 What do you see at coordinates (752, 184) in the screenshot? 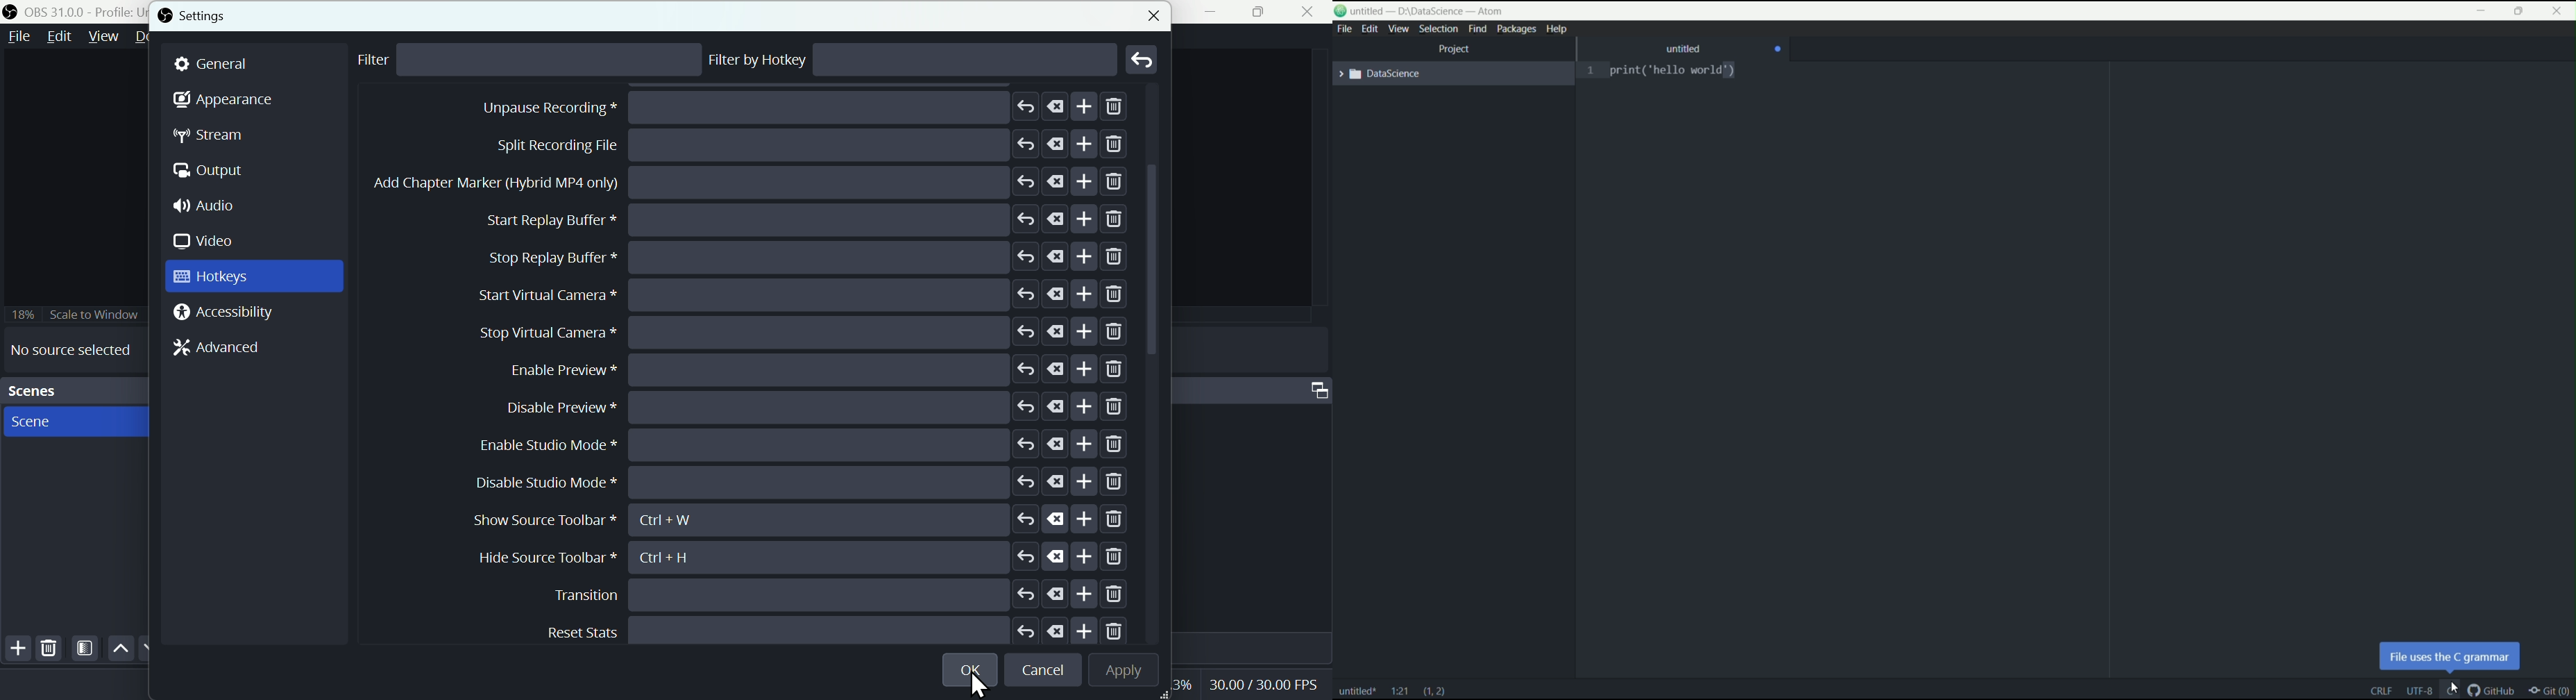
I see `Stop recording` at bounding box center [752, 184].